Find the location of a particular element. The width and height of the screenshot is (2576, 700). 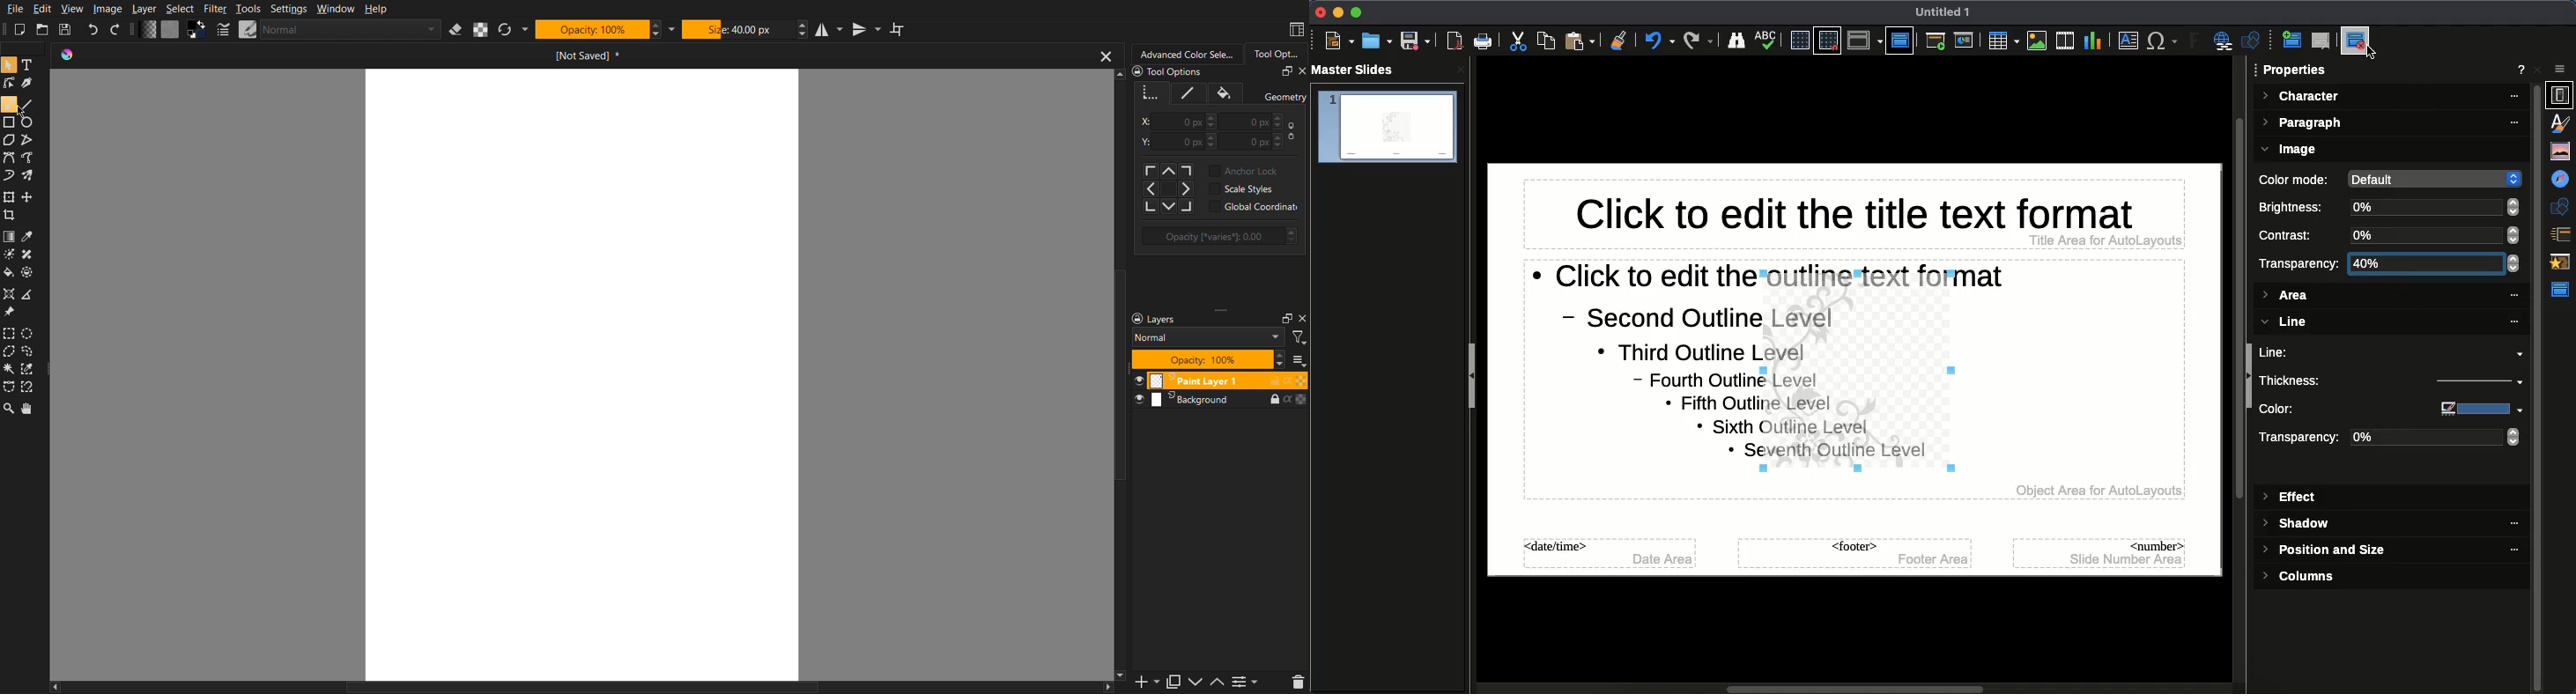

Brush is located at coordinates (31, 177).